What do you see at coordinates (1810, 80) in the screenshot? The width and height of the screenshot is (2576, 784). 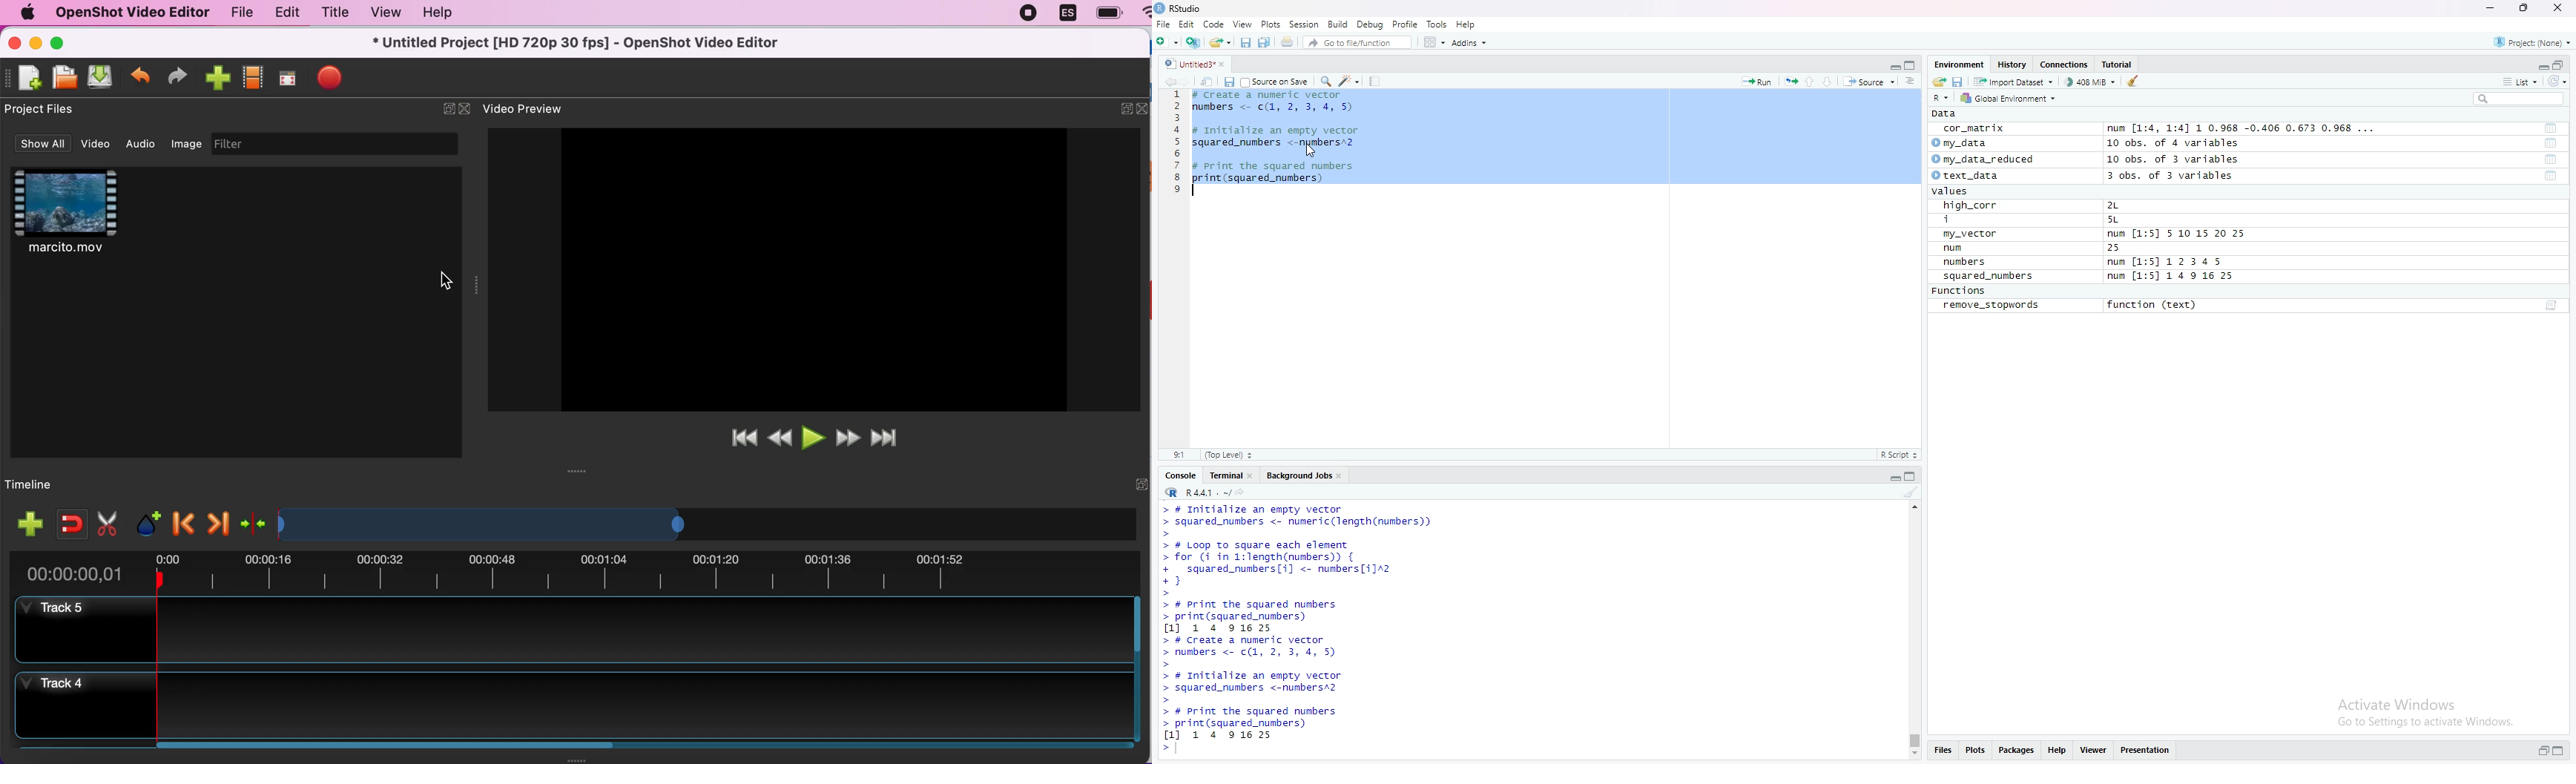 I see `up` at bounding box center [1810, 80].